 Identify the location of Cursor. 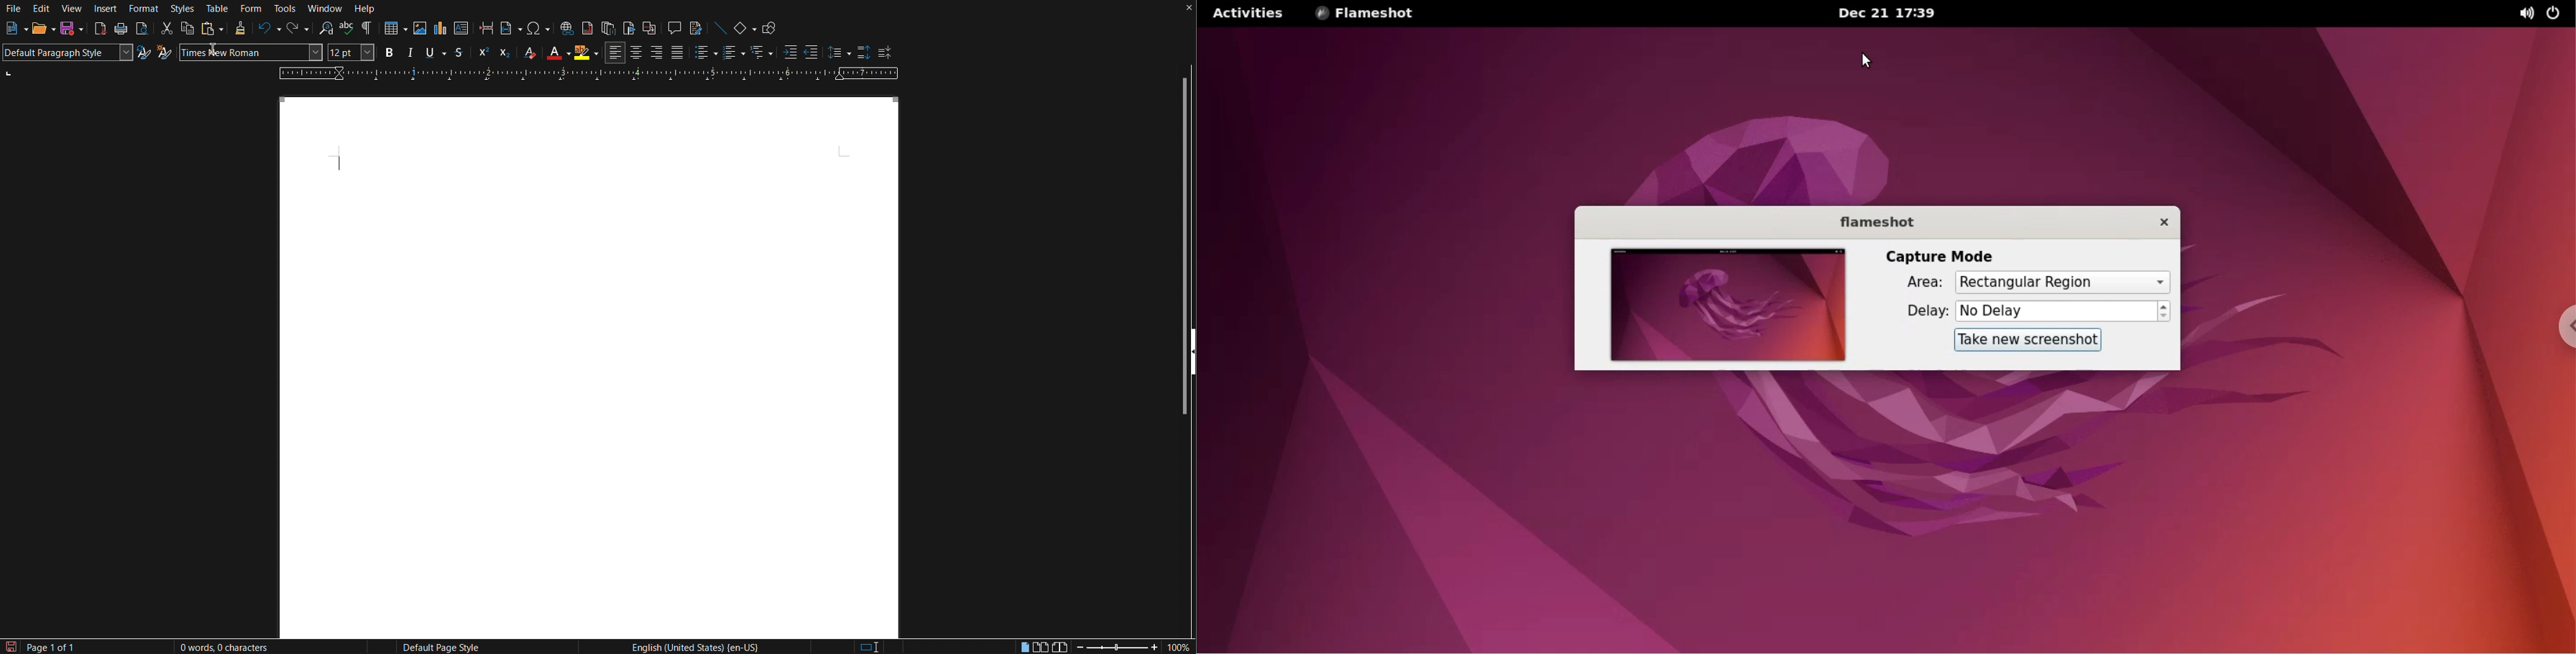
(214, 56).